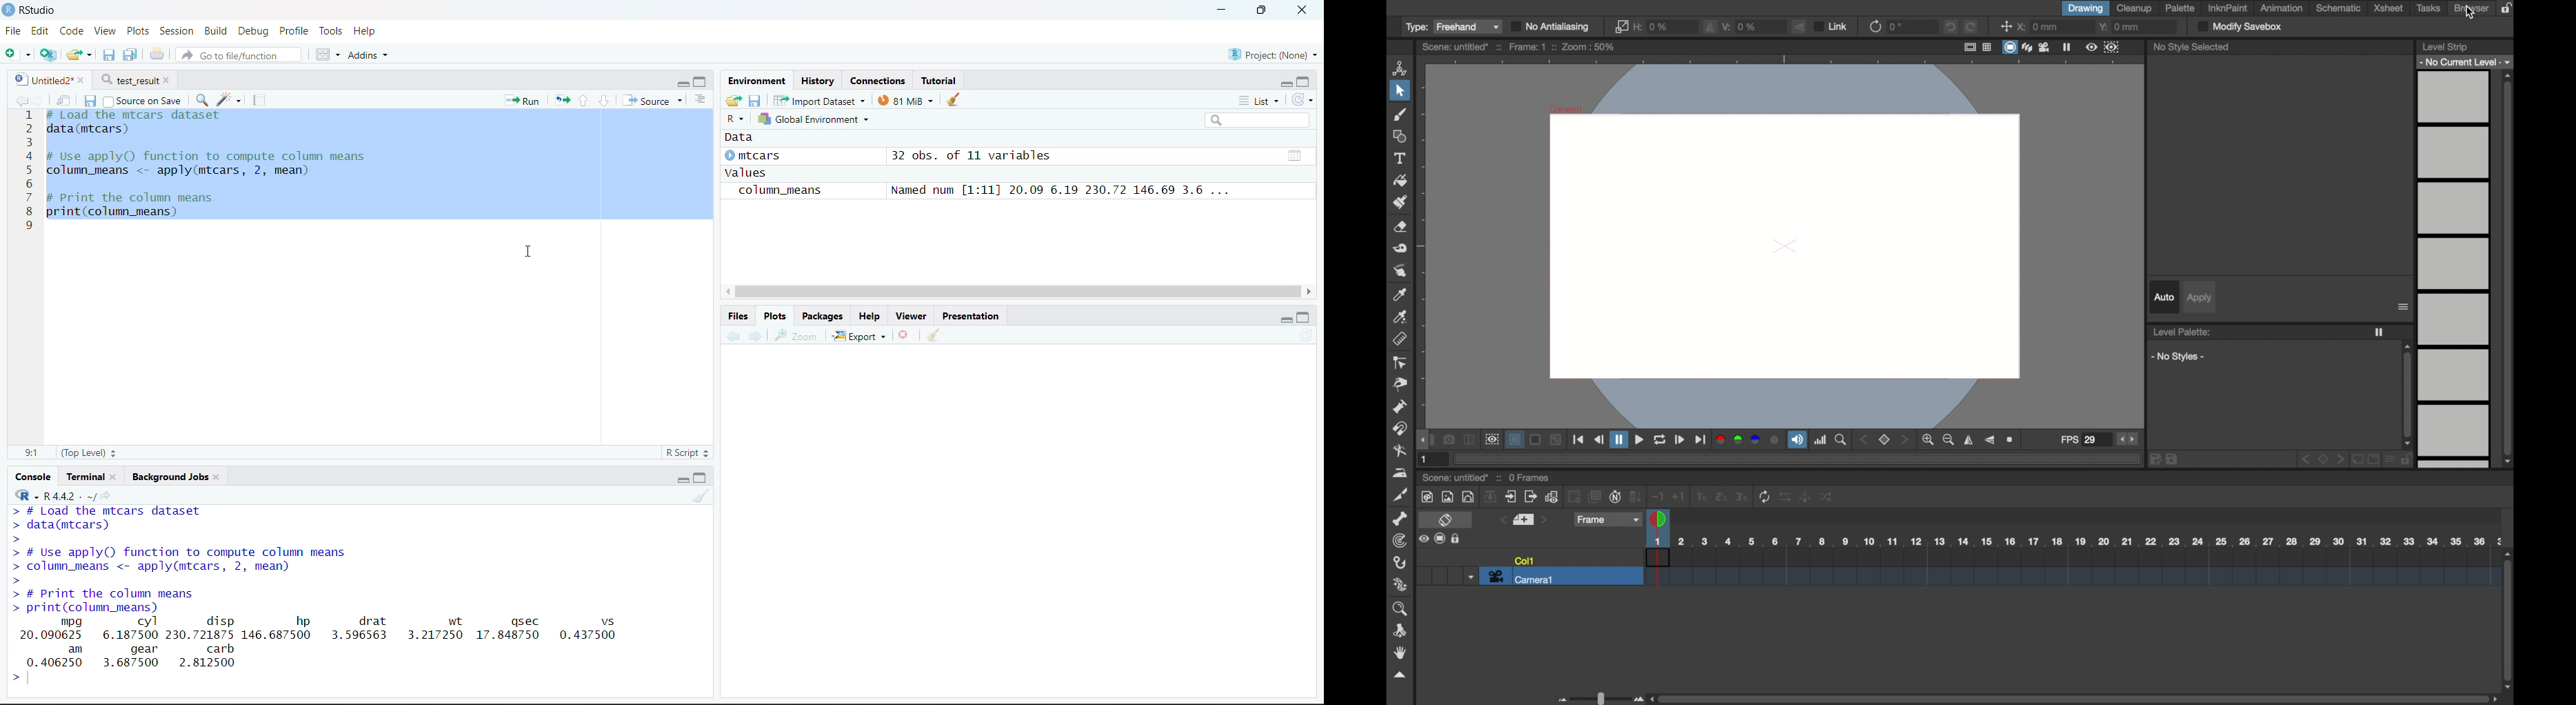  What do you see at coordinates (1428, 497) in the screenshot?
I see `paint` at bounding box center [1428, 497].